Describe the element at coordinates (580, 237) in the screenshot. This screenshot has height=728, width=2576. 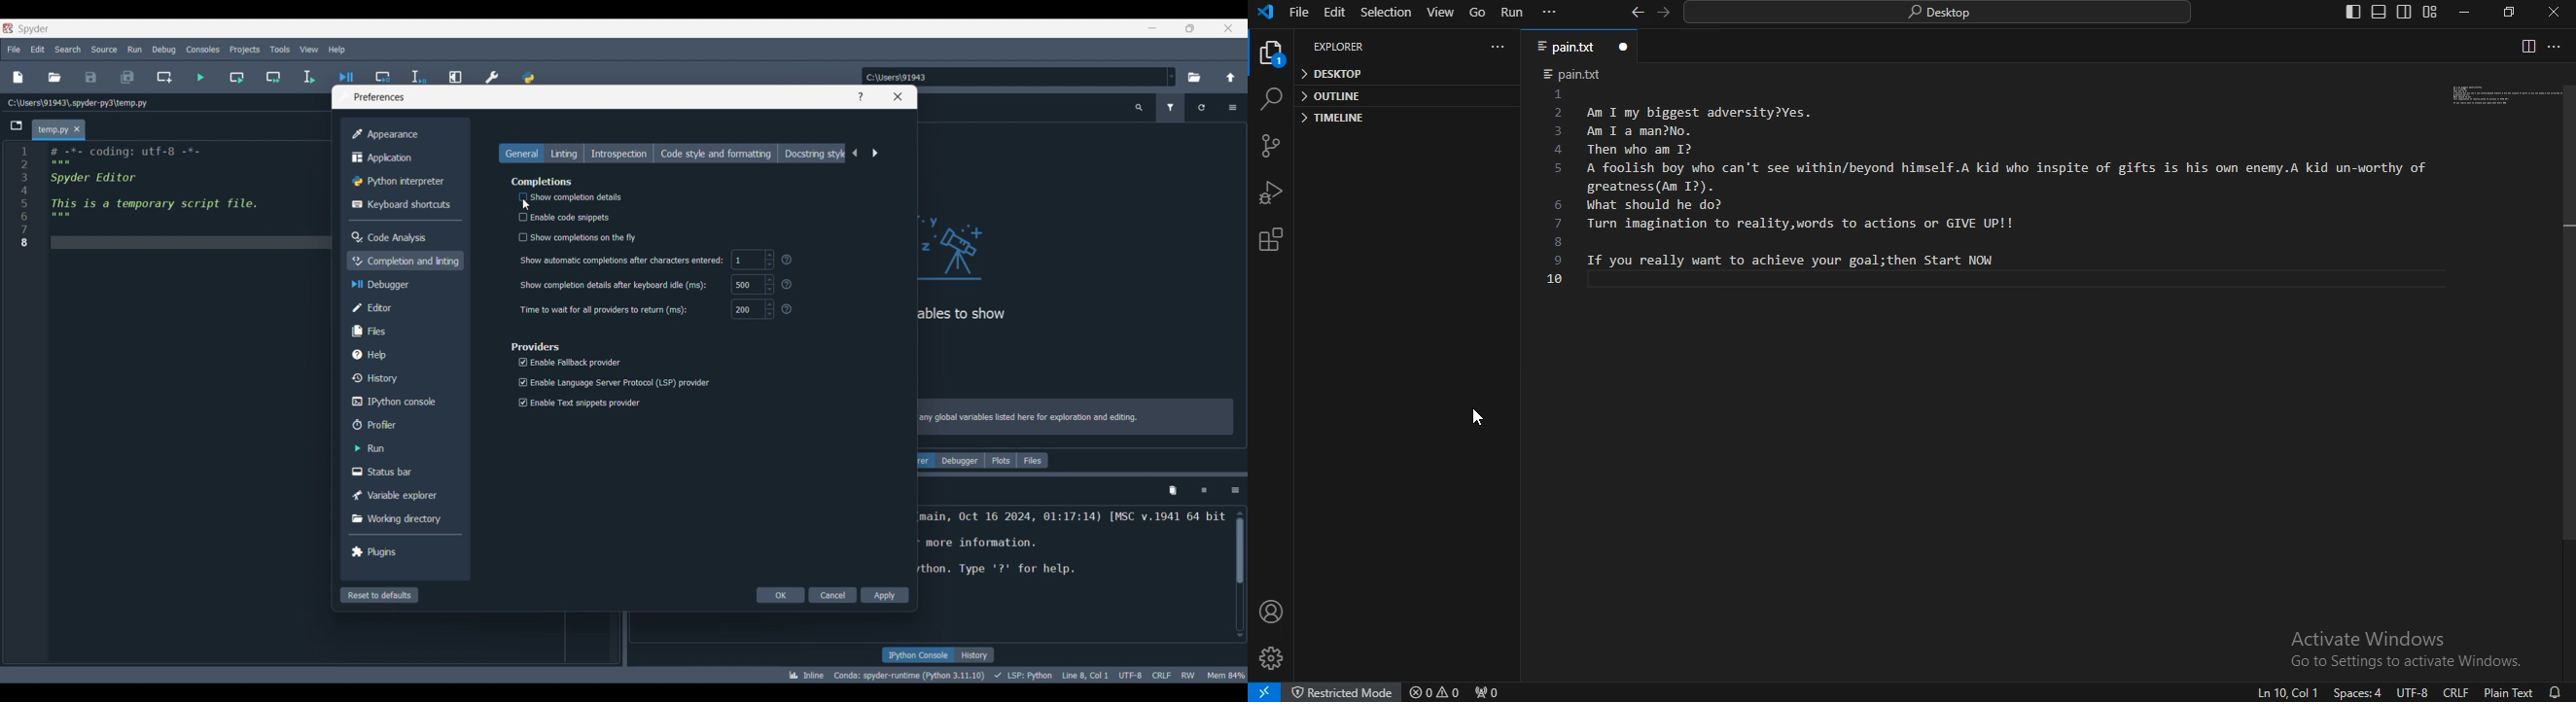
I see `‘Show completions on the fly` at that location.